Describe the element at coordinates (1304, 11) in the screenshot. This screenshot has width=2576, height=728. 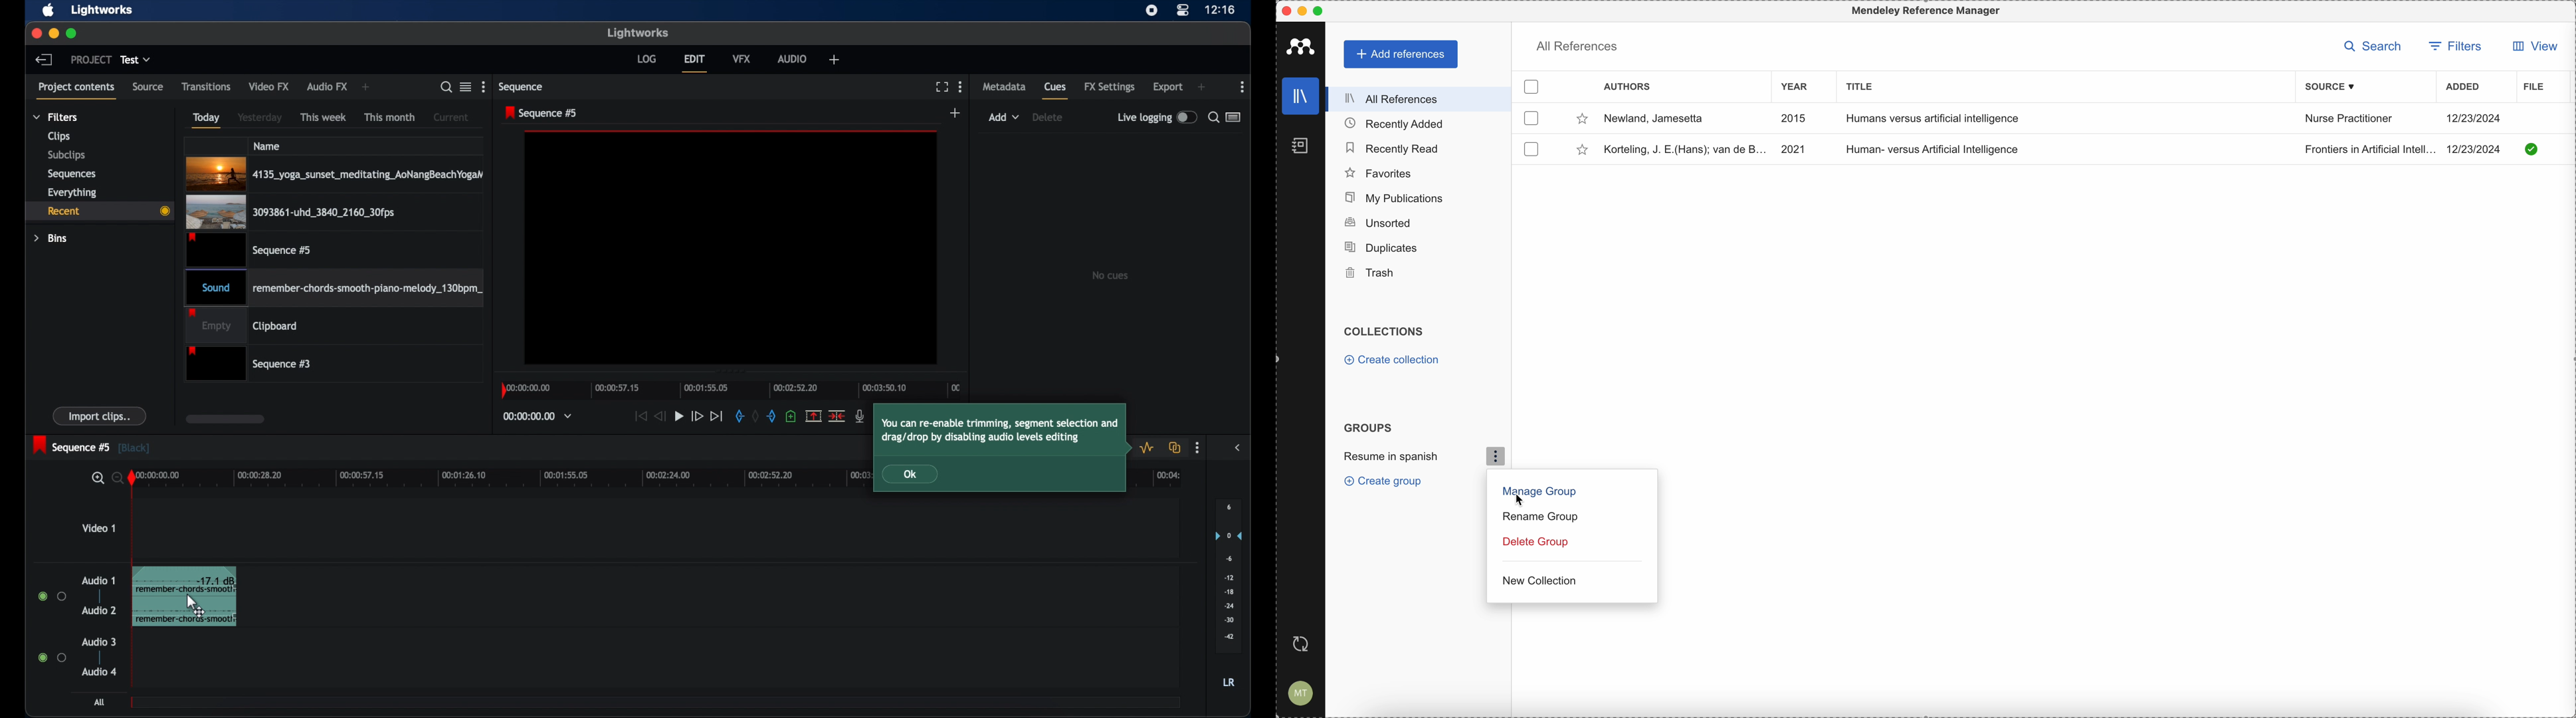
I see `minimize` at that location.